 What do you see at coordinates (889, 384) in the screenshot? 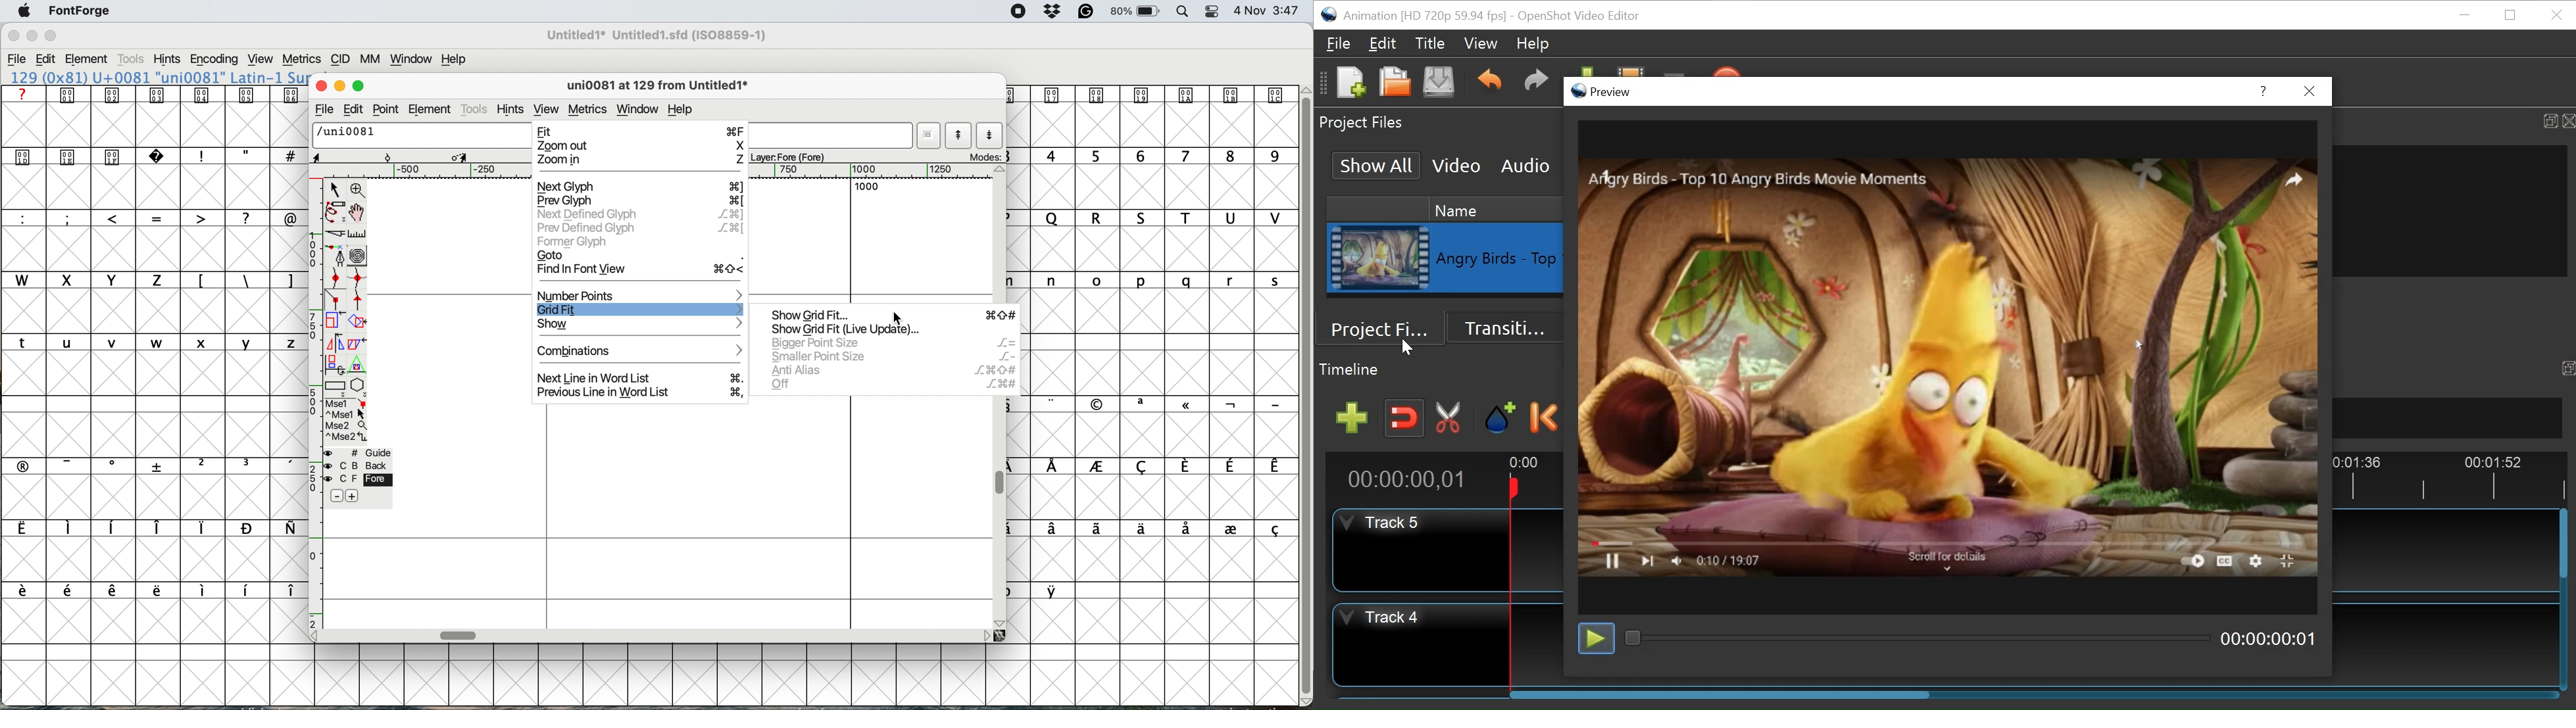
I see `off` at bounding box center [889, 384].